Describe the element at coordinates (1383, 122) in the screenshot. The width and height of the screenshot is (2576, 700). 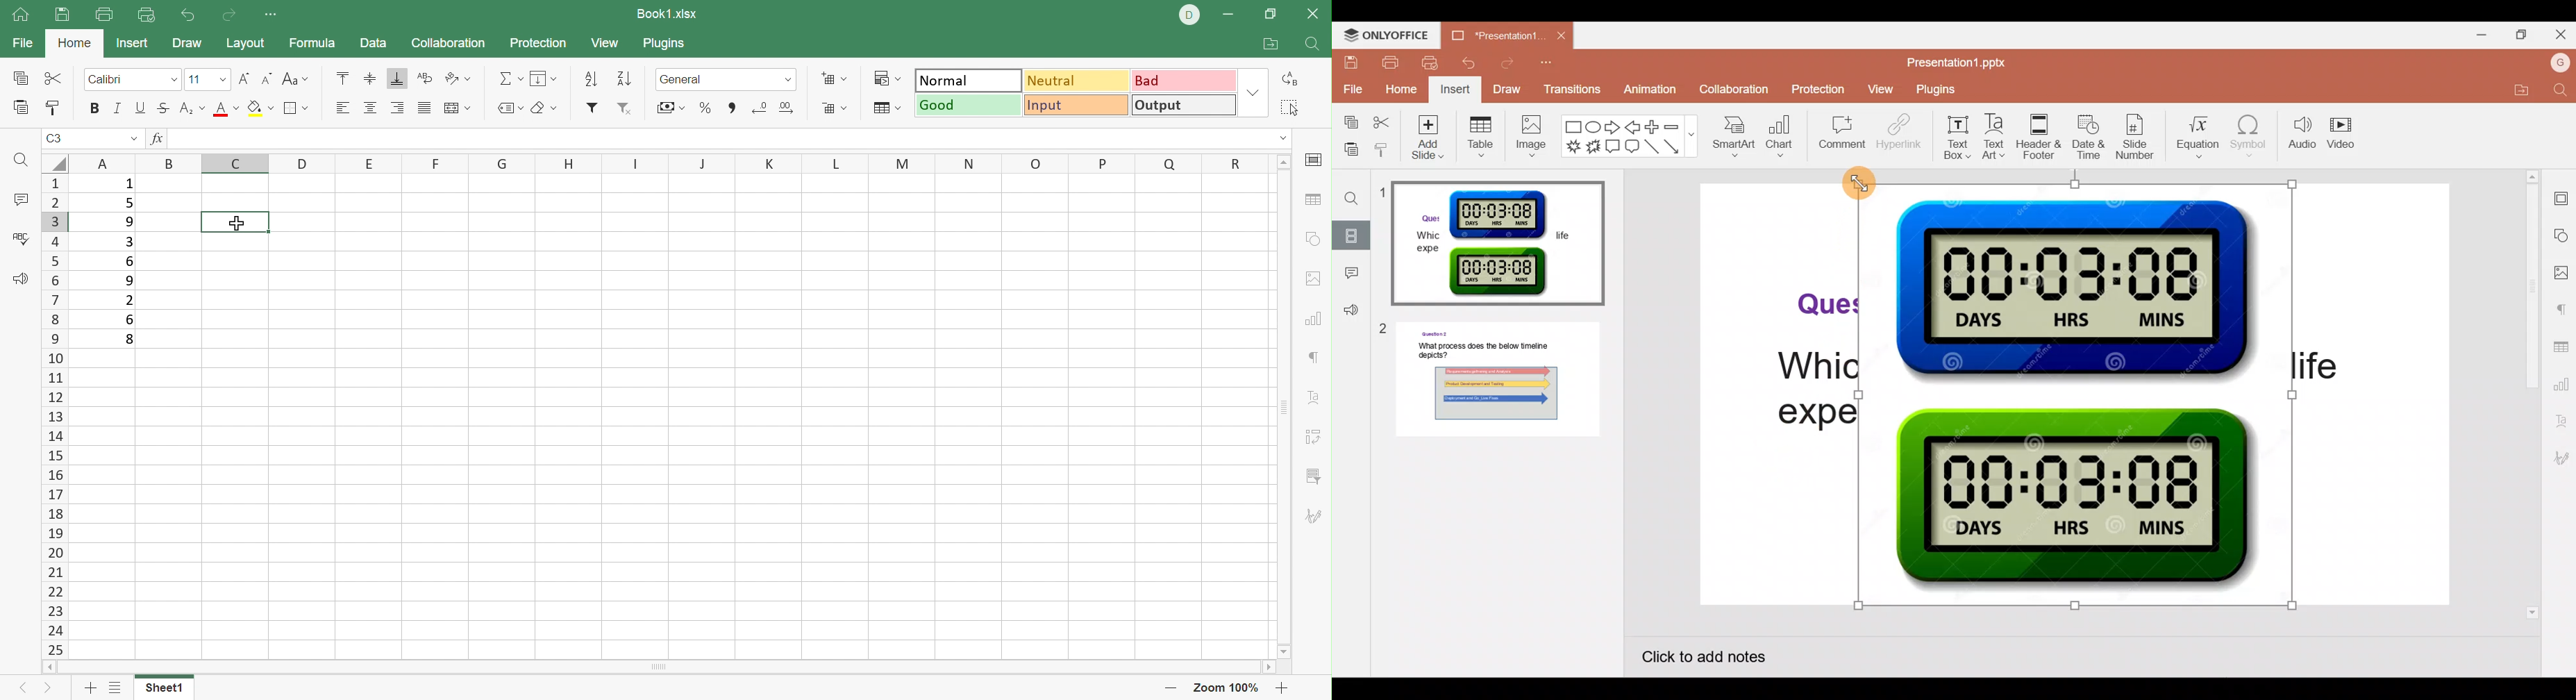
I see `Cut` at that location.